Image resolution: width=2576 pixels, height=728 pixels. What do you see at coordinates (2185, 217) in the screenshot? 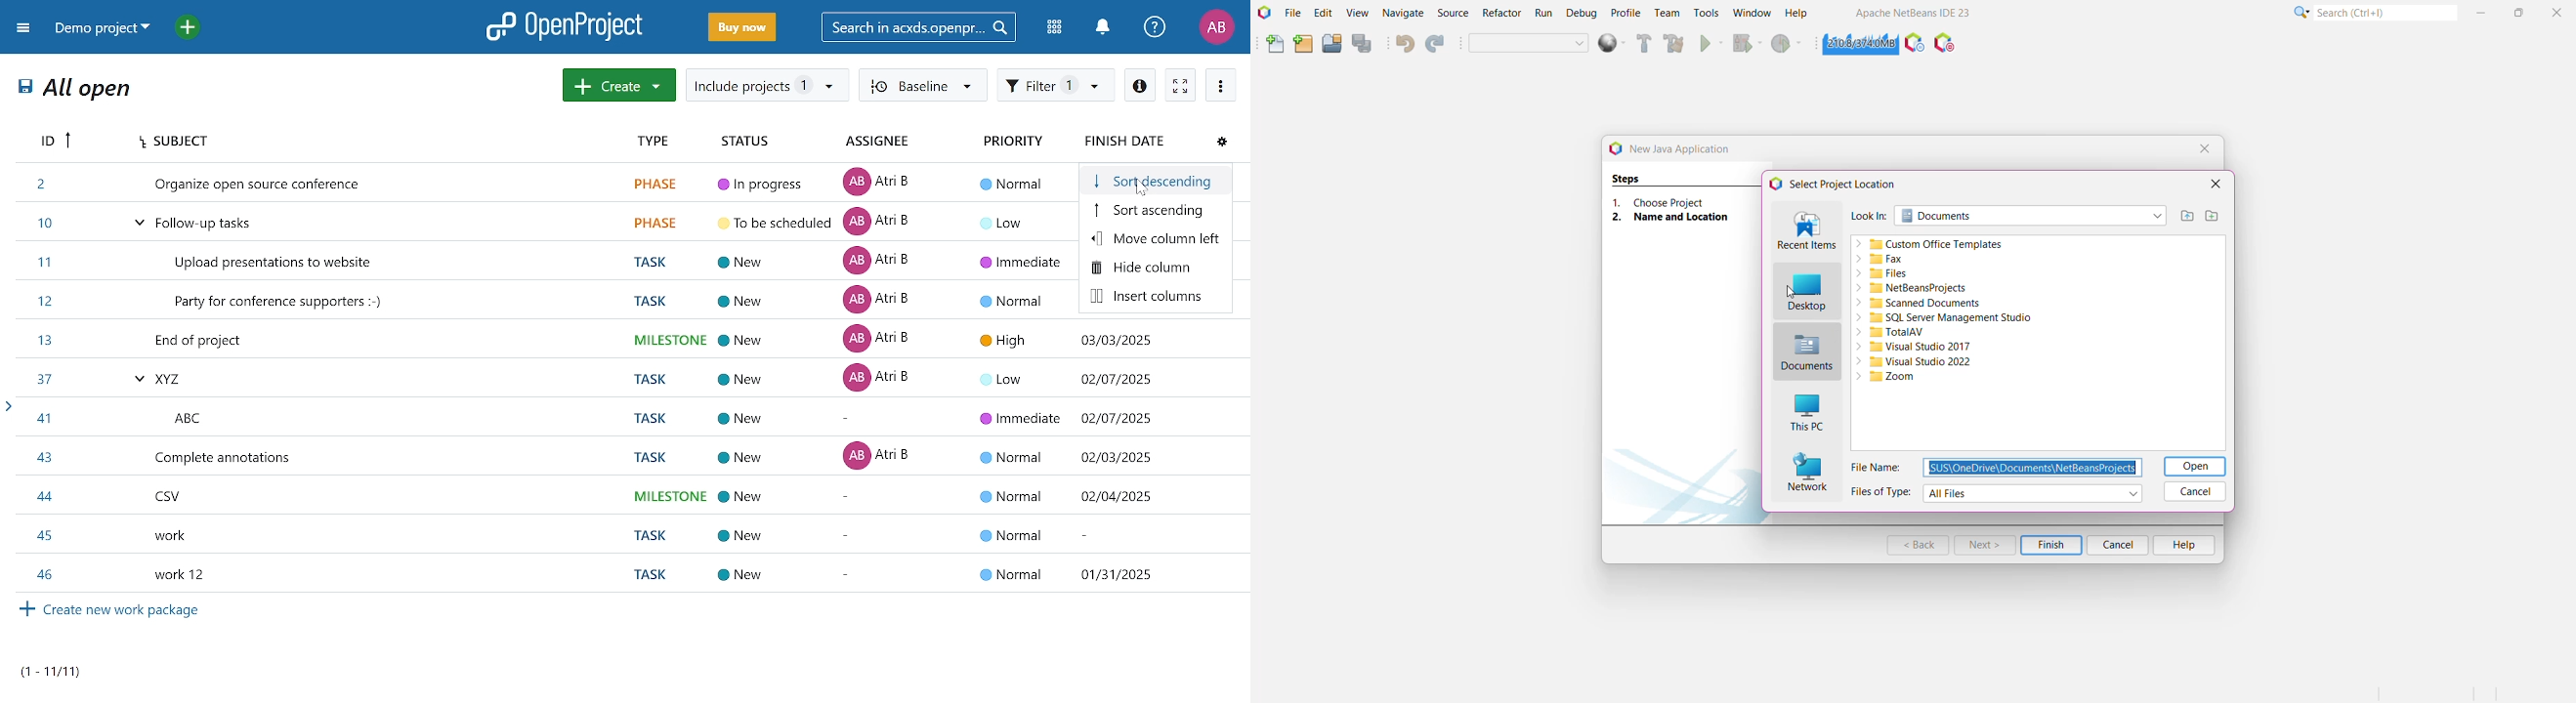
I see `Up one level` at bounding box center [2185, 217].